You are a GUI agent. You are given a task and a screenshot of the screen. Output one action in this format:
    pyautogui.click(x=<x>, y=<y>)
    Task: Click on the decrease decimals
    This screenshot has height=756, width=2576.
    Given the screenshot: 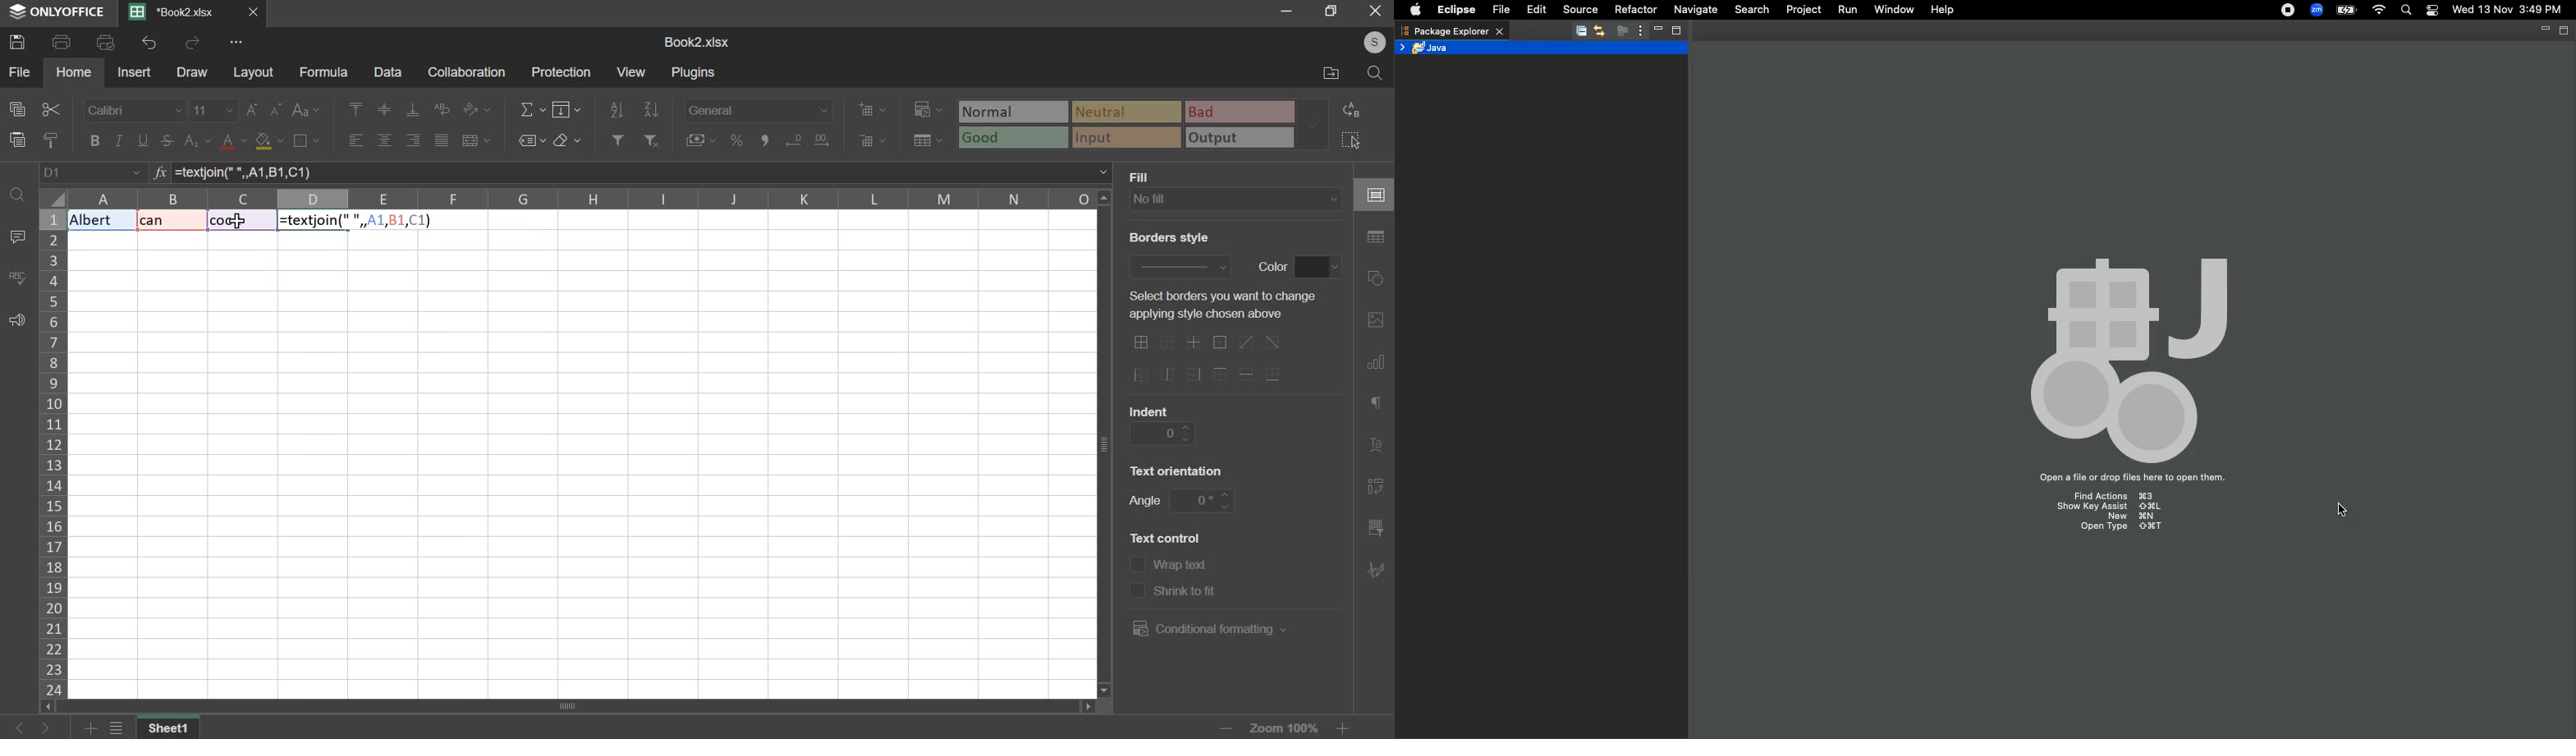 What is the action you would take?
    pyautogui.click(x=822, y=137)
    